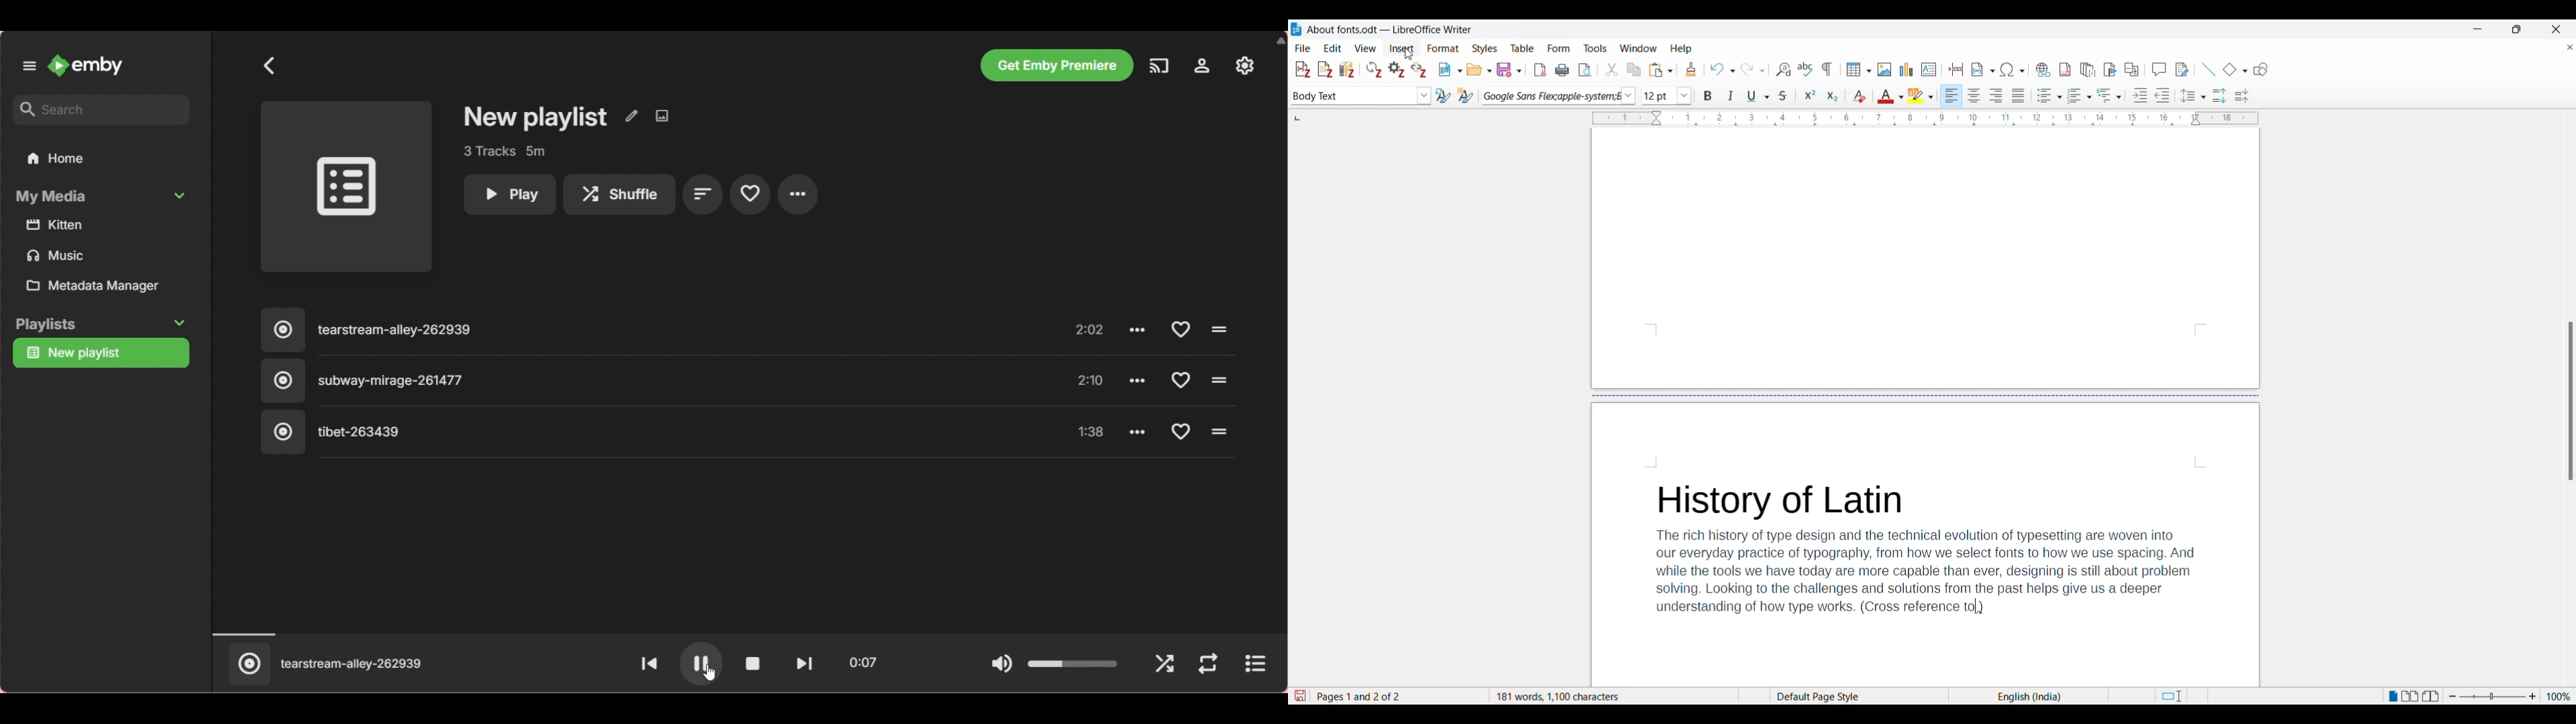  Describe the element at coordinates (1827, 69) in the screenshot. I see `Toggle formatting marks` at that location.